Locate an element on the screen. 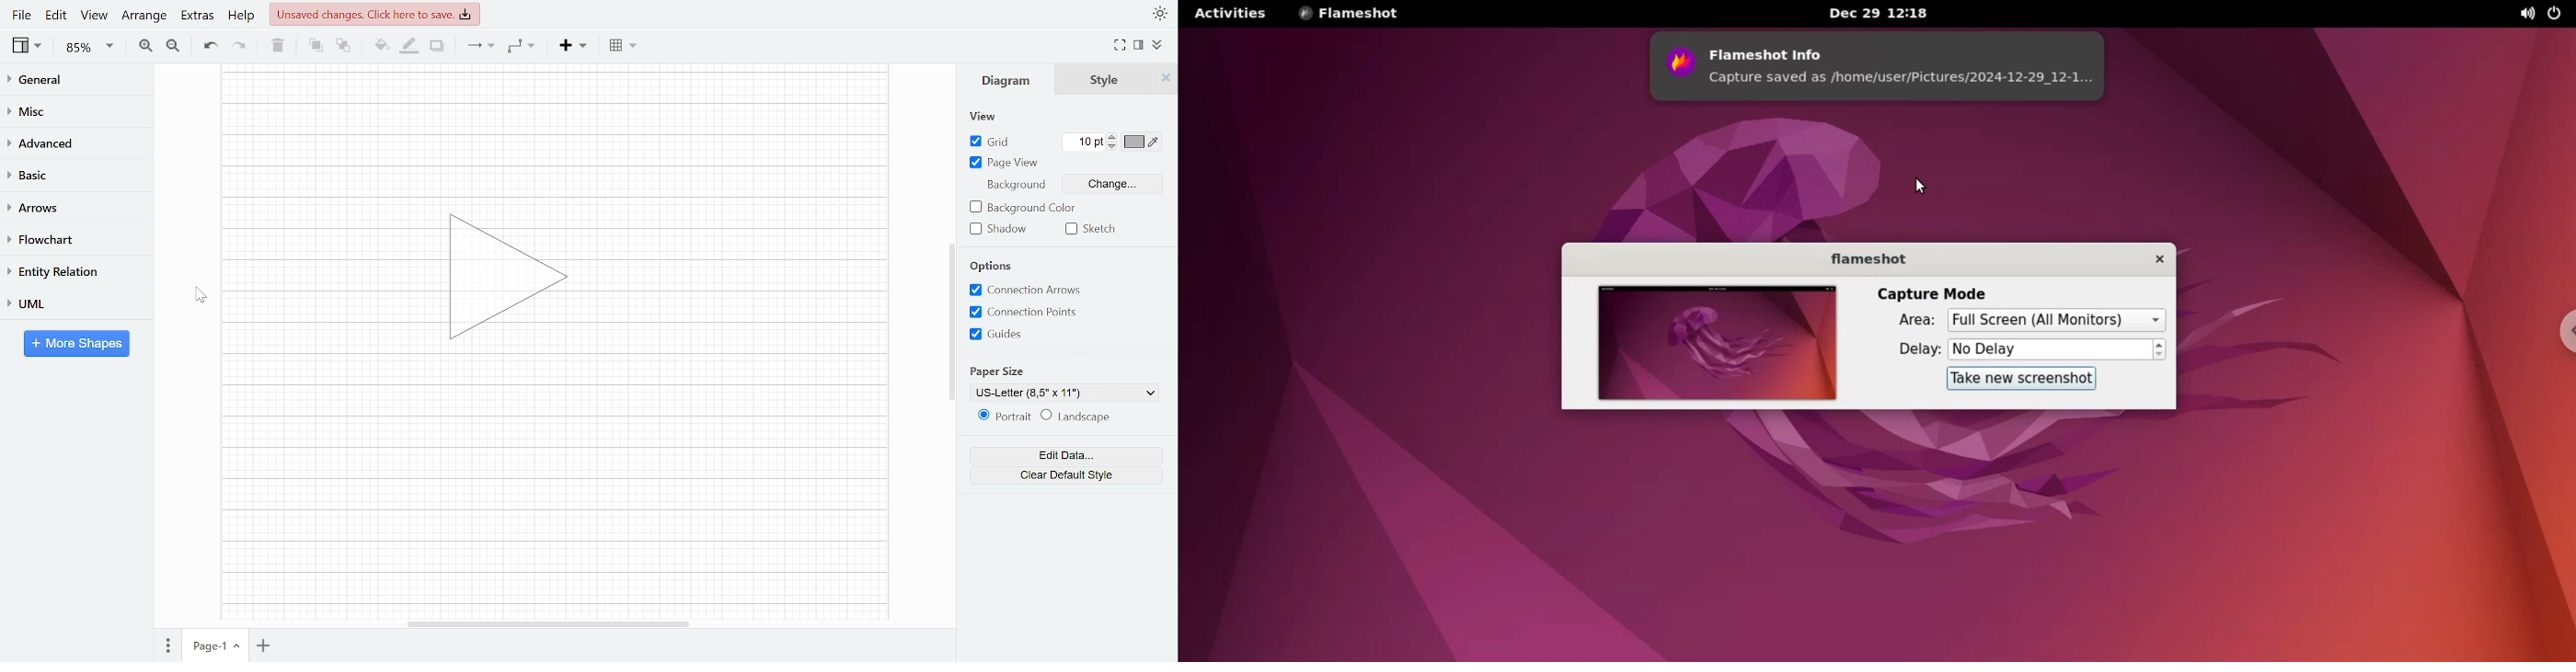  workspace is located at coordinates (316, 278).